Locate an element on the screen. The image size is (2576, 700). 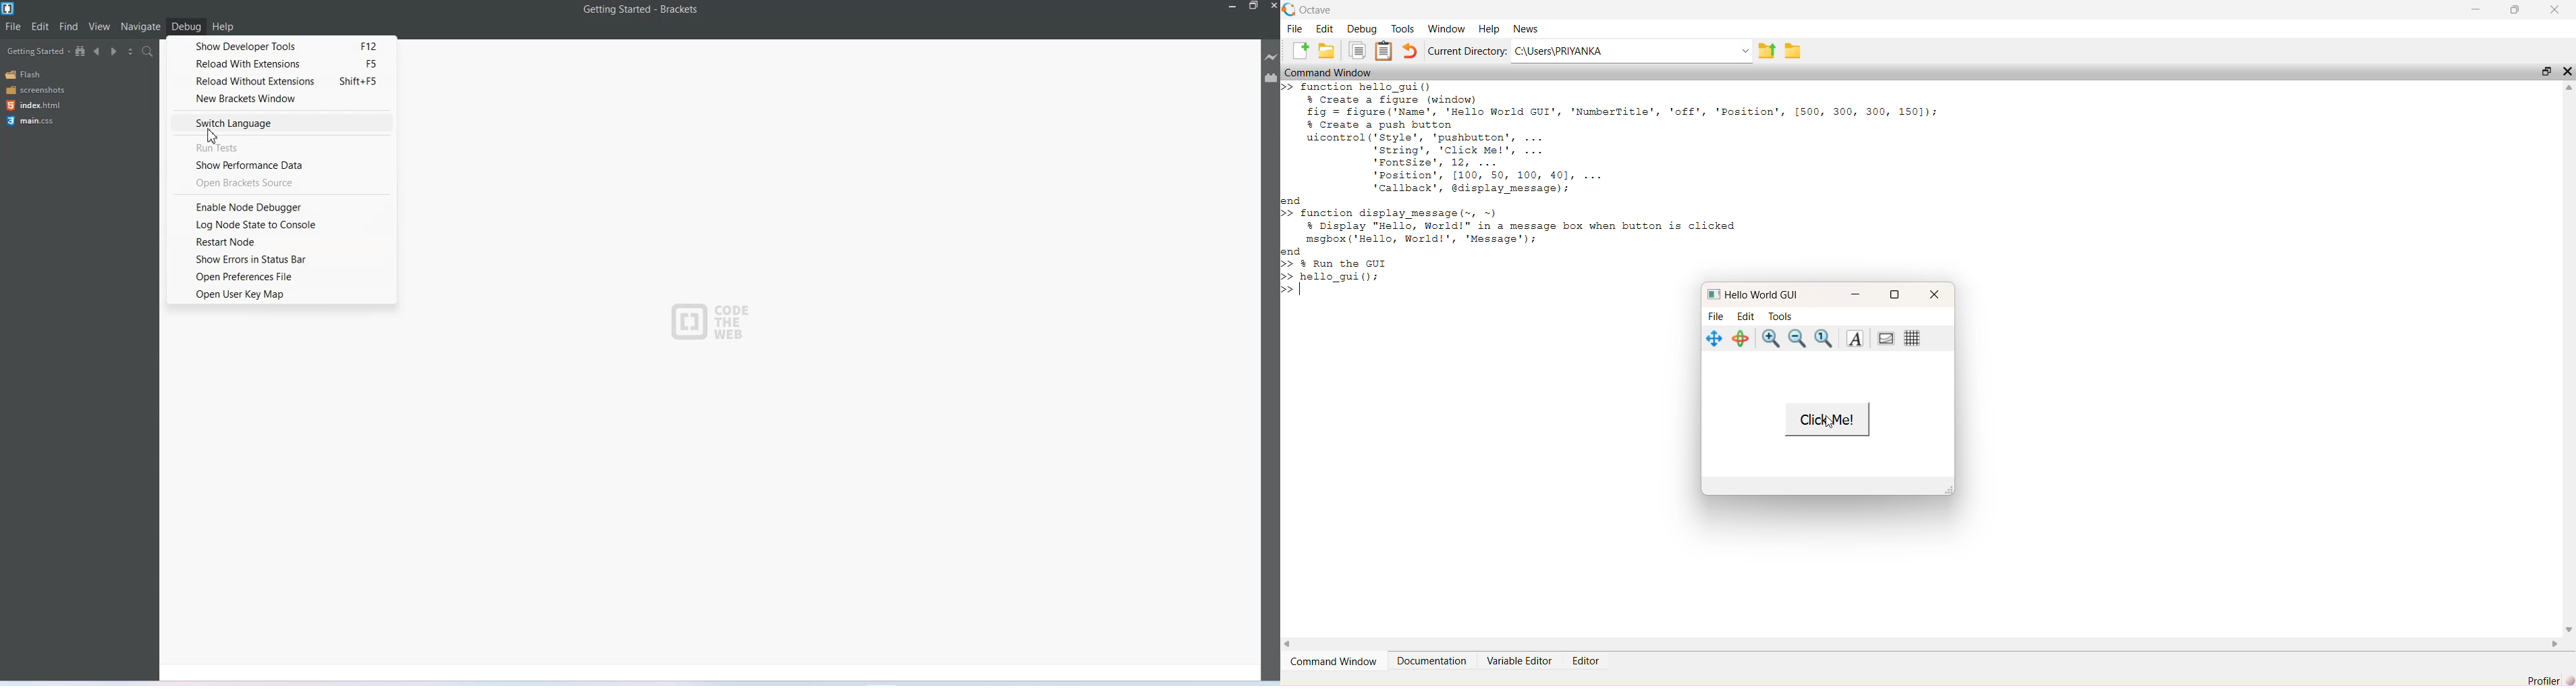
Which language is located at coordinates (281, 123).